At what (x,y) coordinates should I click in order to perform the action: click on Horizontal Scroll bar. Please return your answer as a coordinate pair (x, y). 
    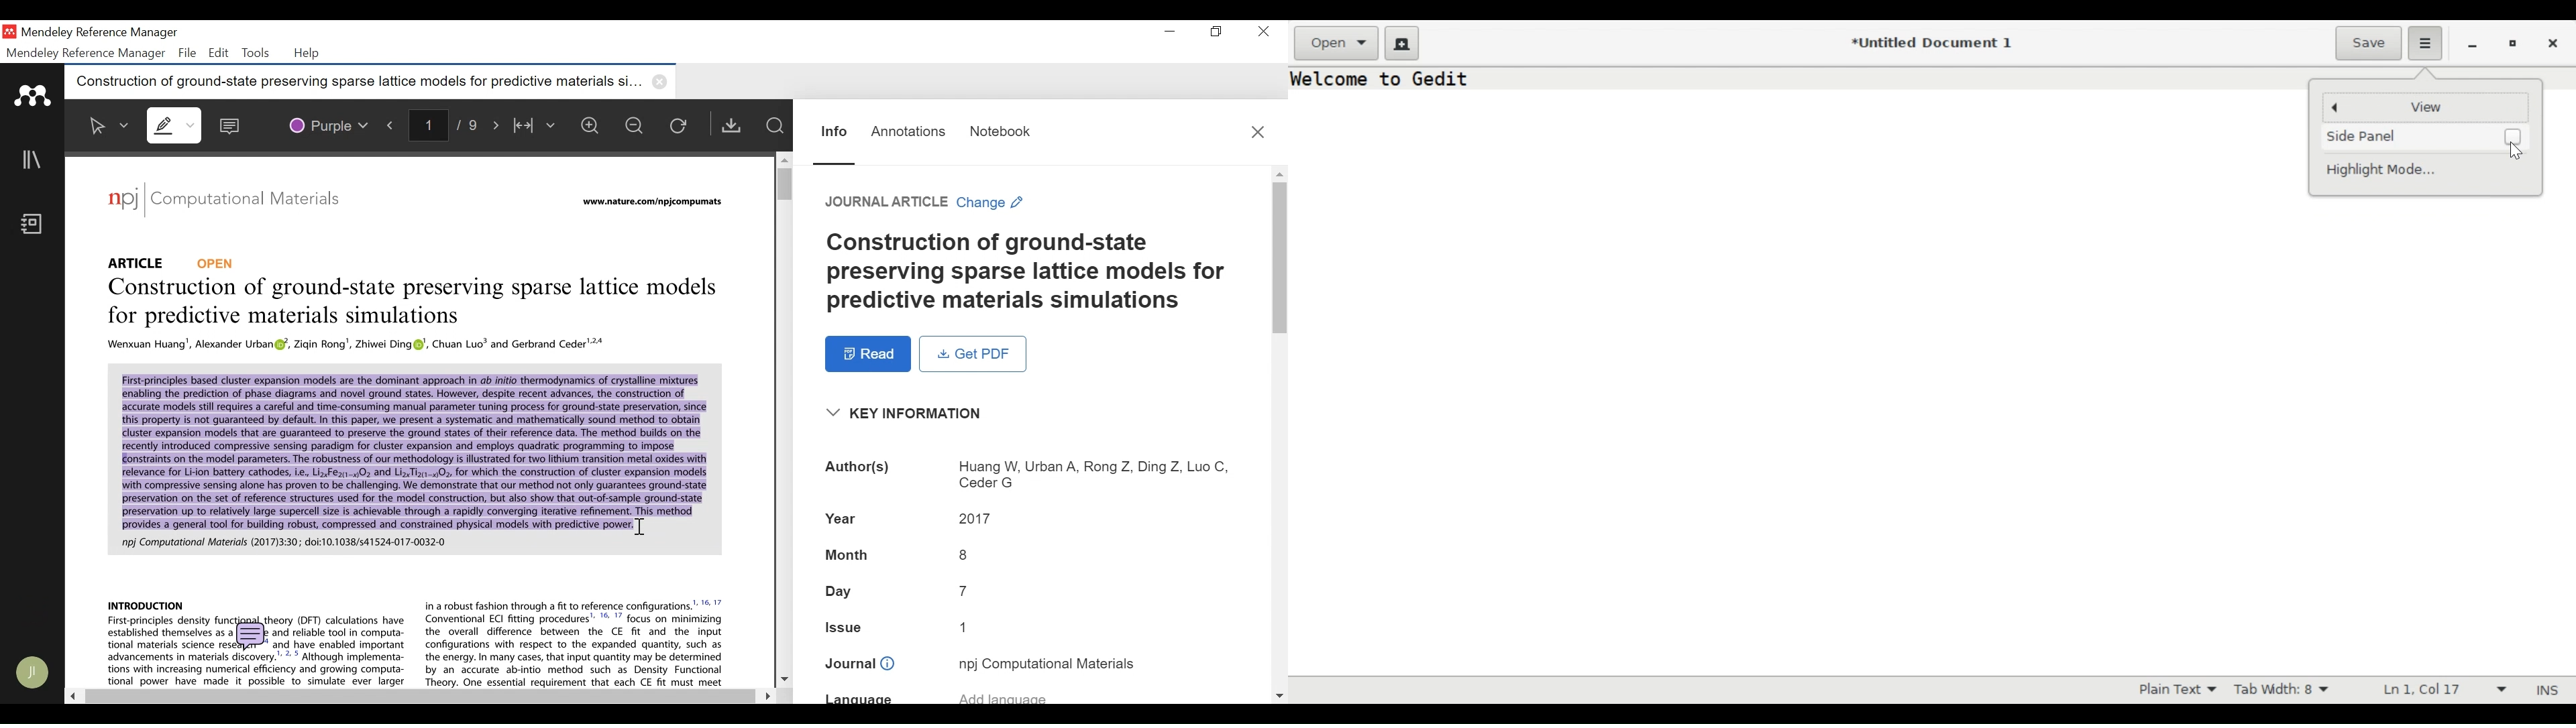
    Looking at the image, I should click on (417, 697).